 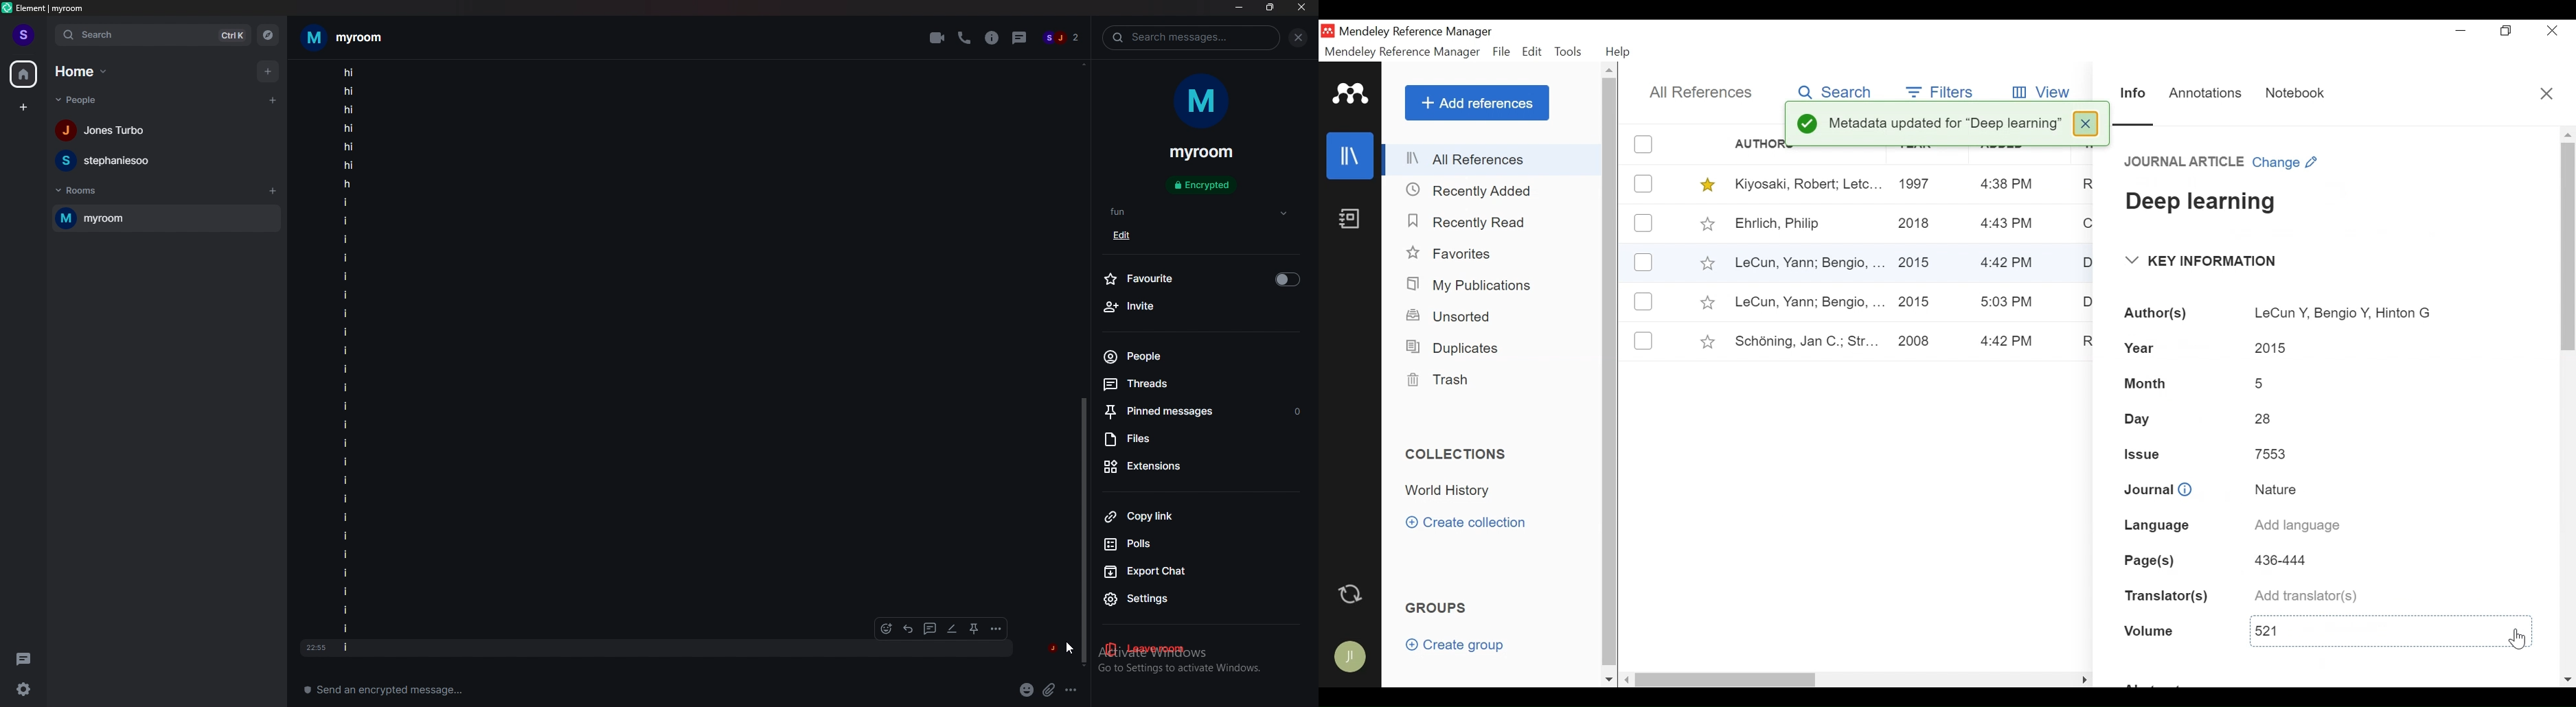 What do you see at coordinates (2084, 677) in the screenshot?
I see `Hide` at bounding box center [2084, 677].